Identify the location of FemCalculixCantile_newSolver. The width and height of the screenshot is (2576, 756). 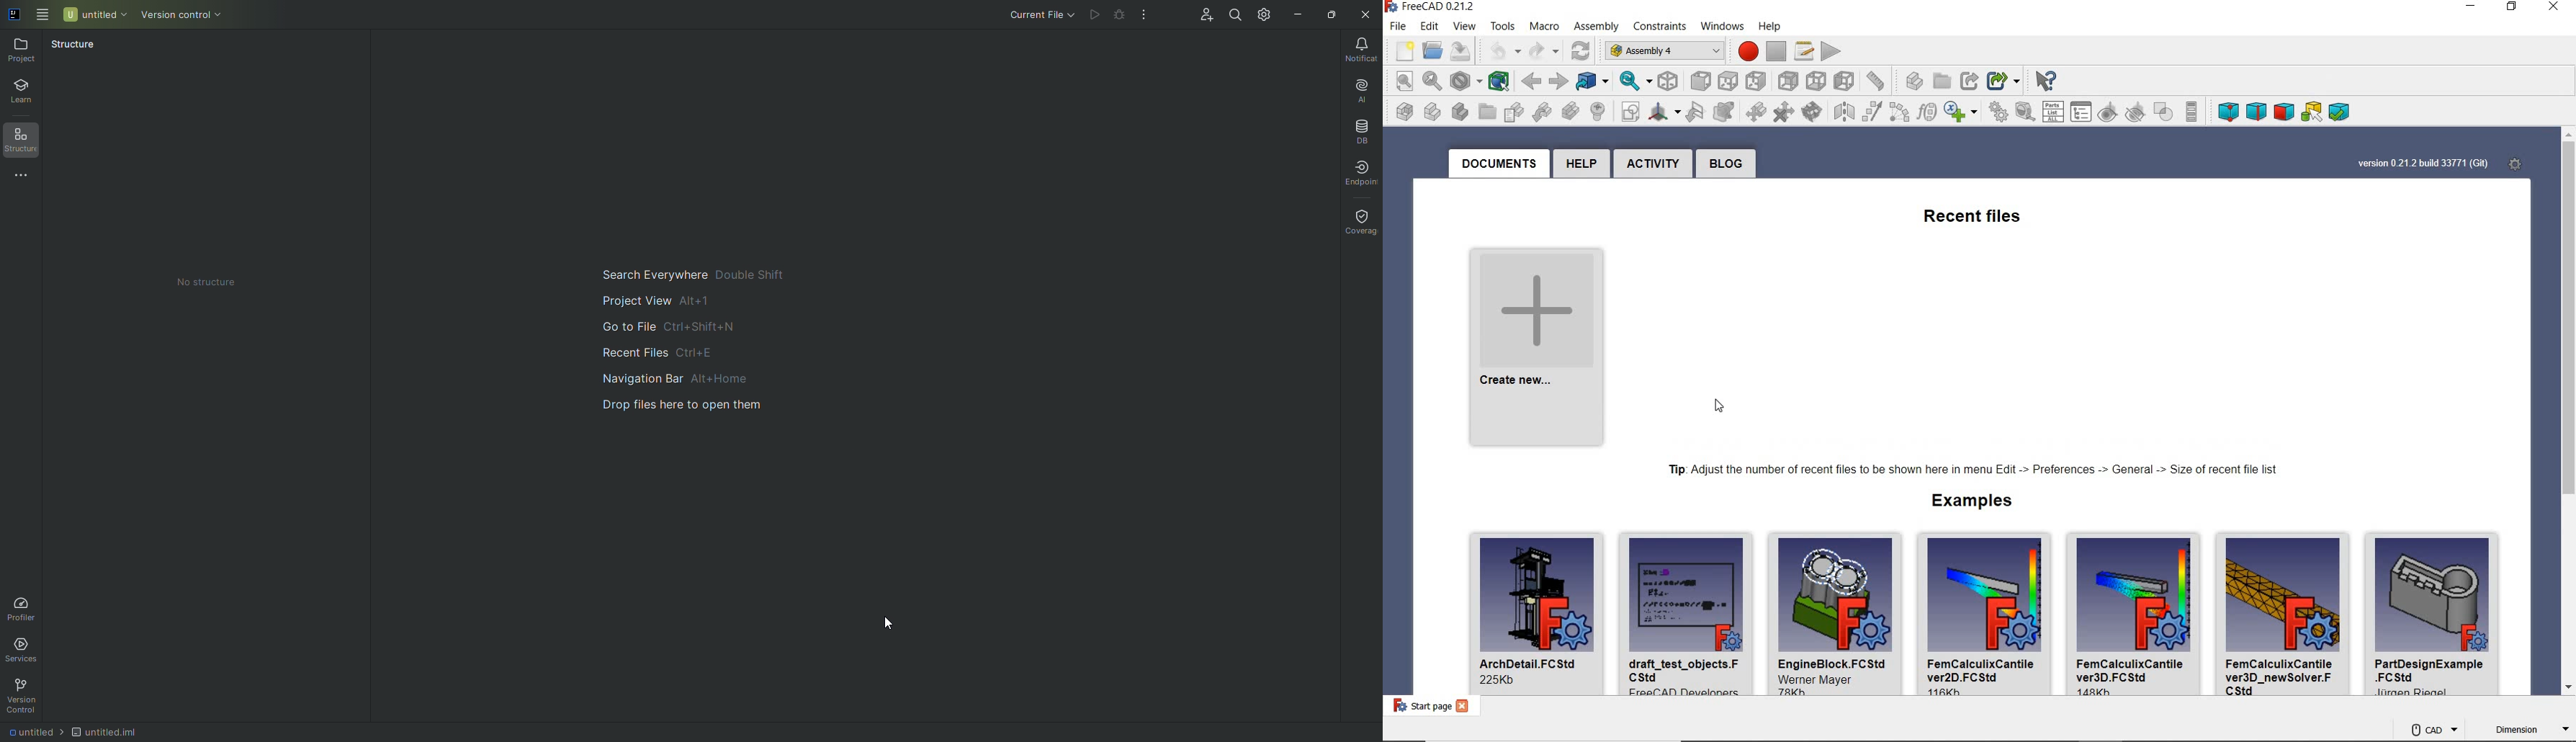
(2287, 613).